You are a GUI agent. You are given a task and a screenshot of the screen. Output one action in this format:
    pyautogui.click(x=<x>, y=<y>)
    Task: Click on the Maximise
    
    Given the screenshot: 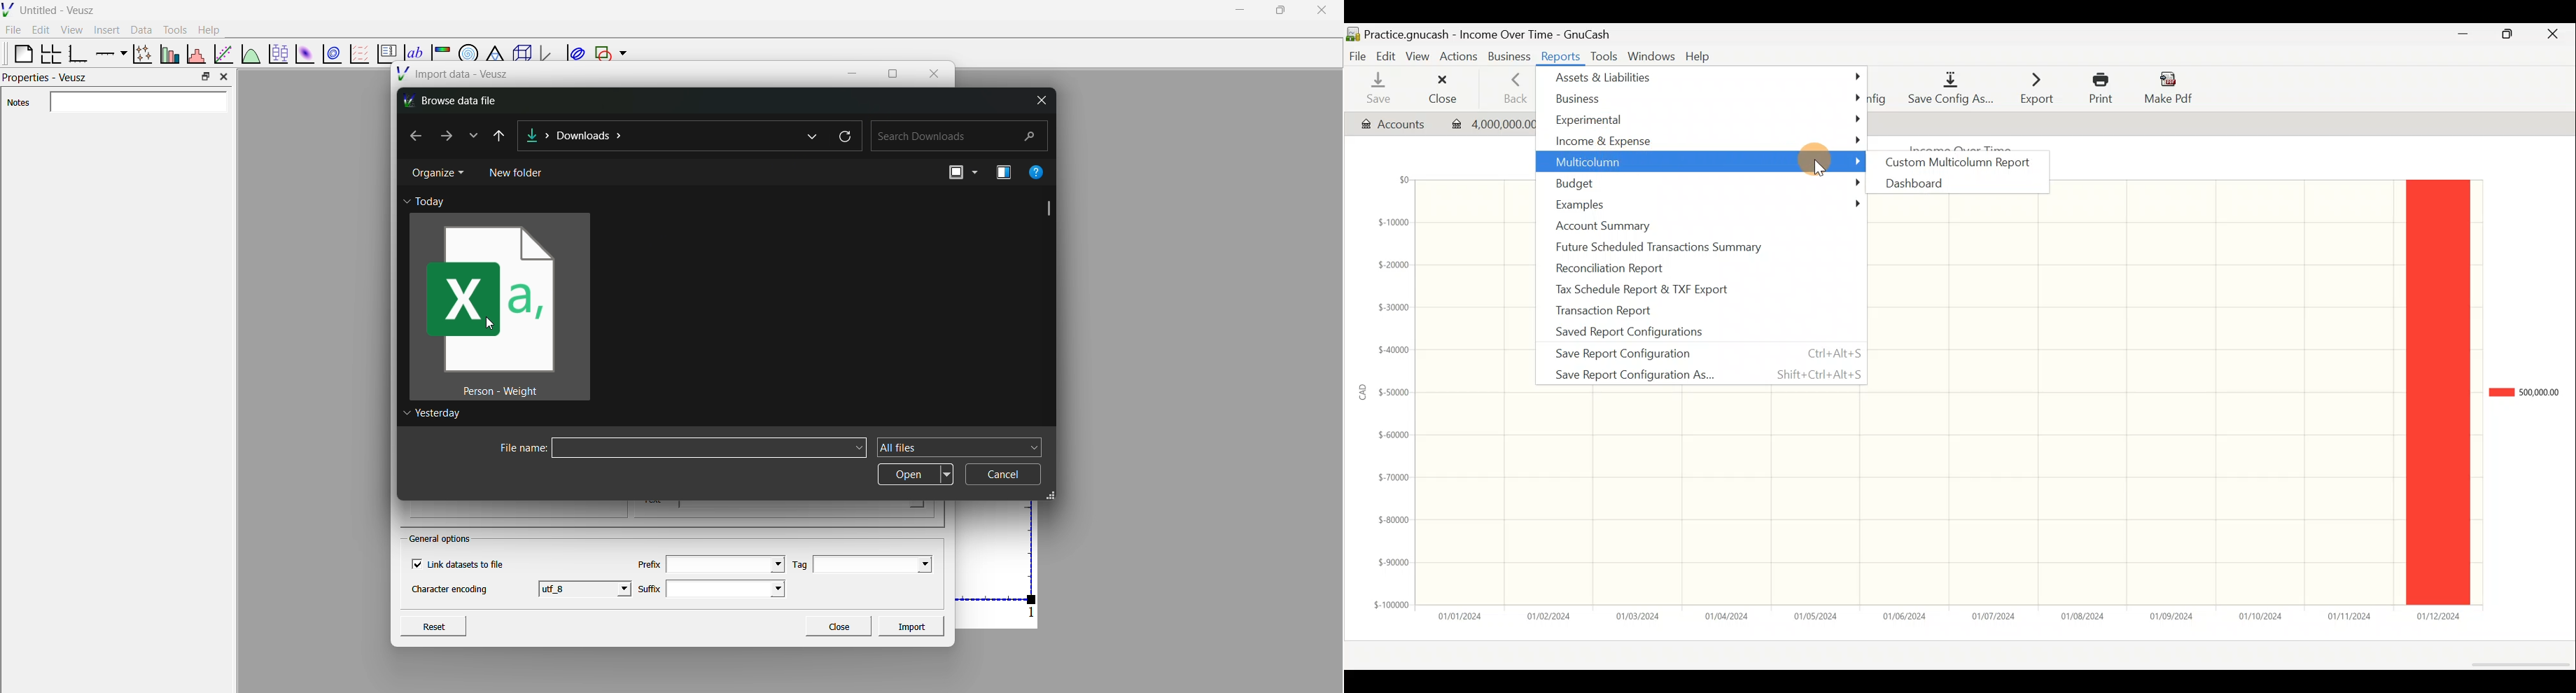 What is the action you would take?
    pyautogui.click(x=2510, y=38)
    